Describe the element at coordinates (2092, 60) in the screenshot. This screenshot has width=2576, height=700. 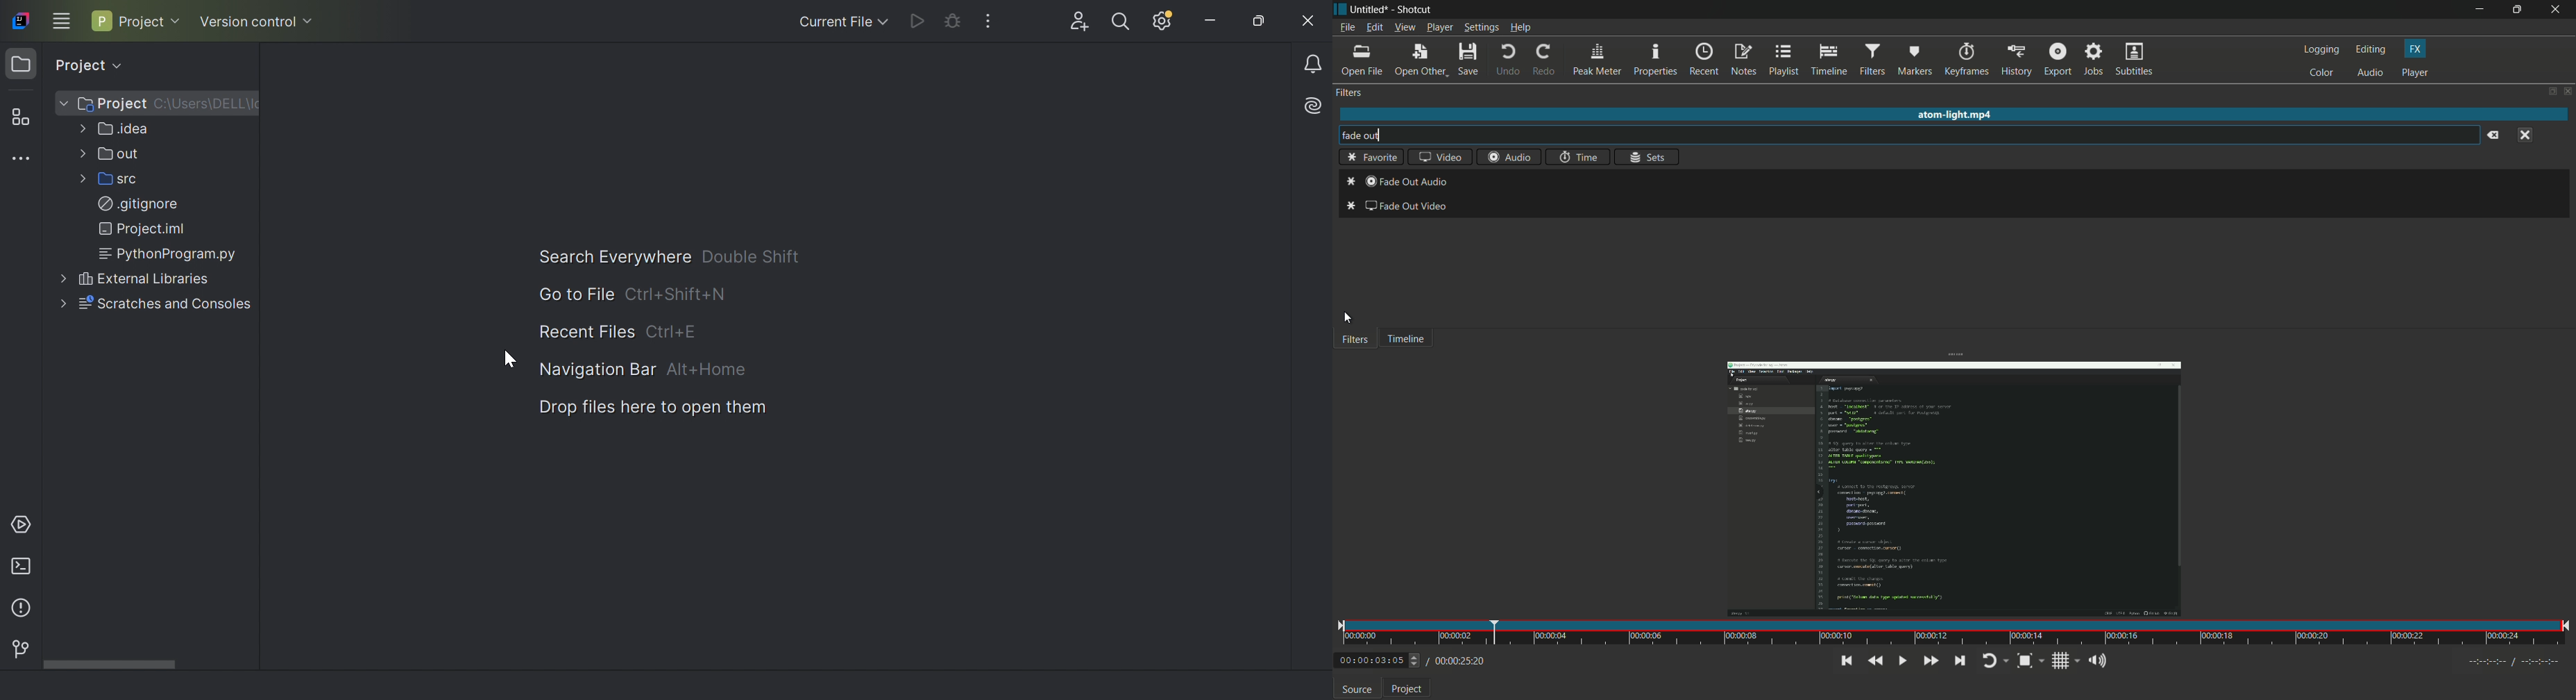
I see `jobs` at that location.